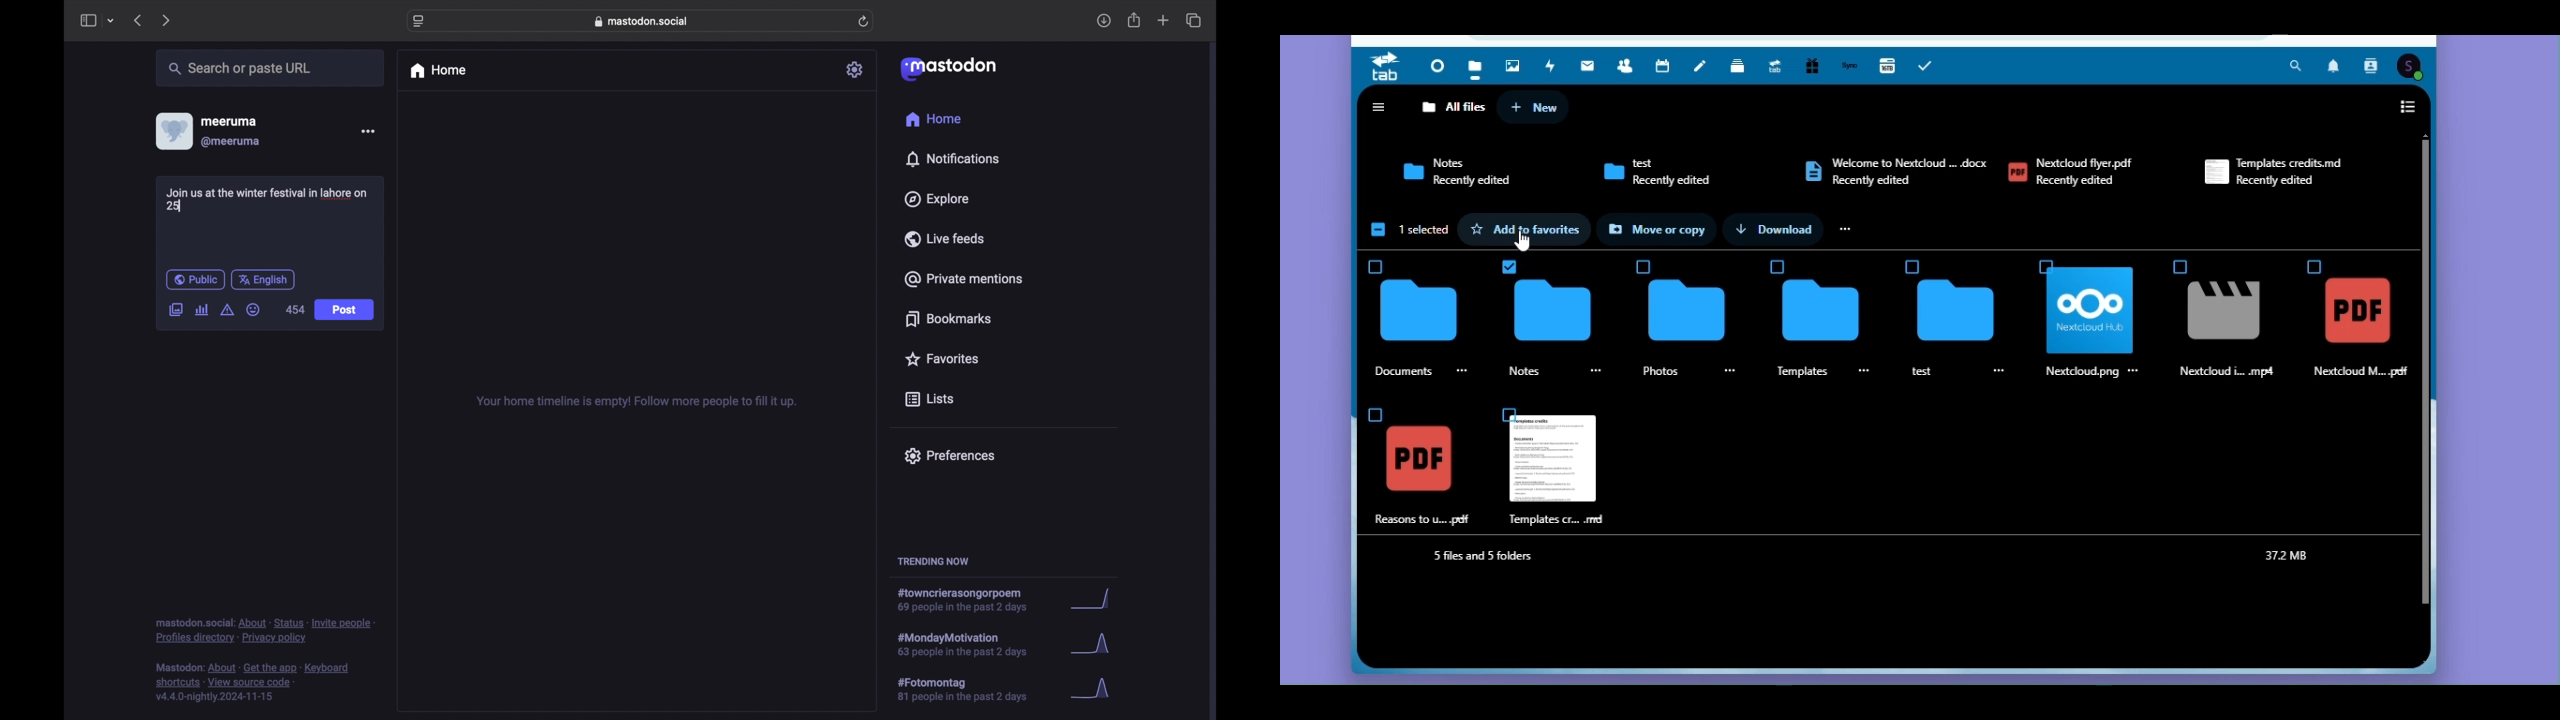 This screenshot has height=728, width=2576. I want to click on graph, so click(1094, 600).